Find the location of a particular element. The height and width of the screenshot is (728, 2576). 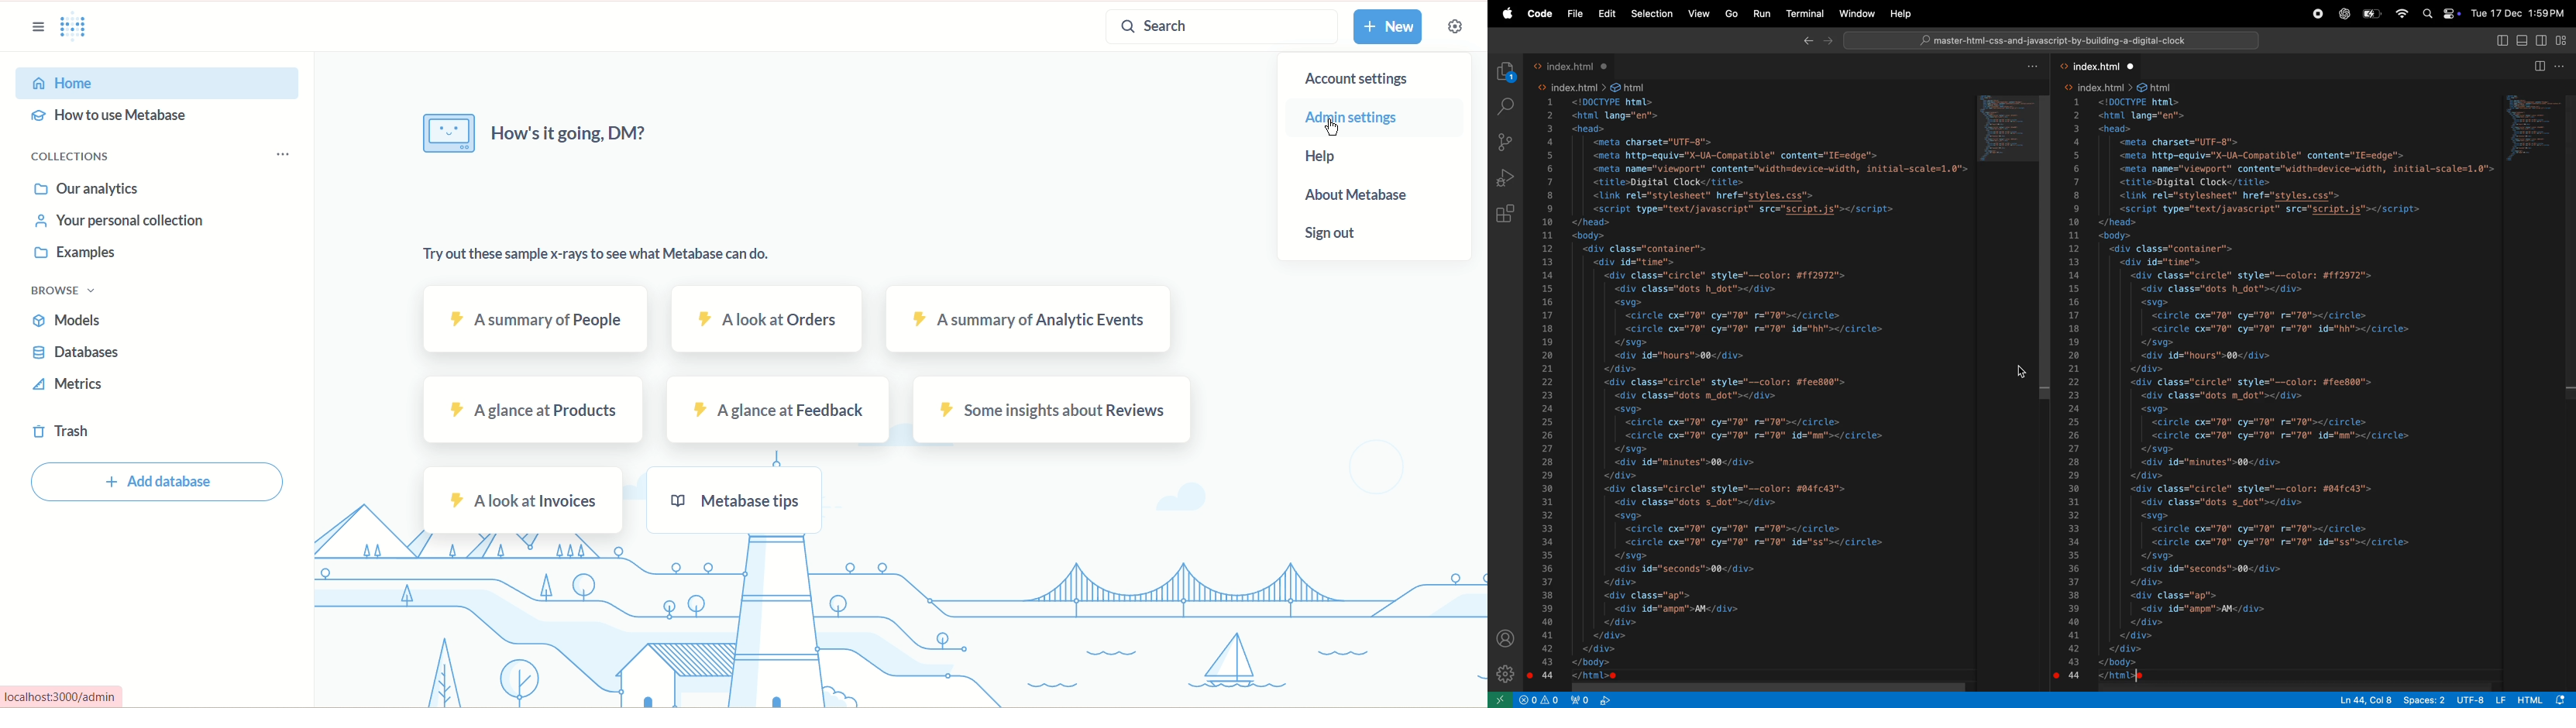

selections is located at coordinates (1651, 14).